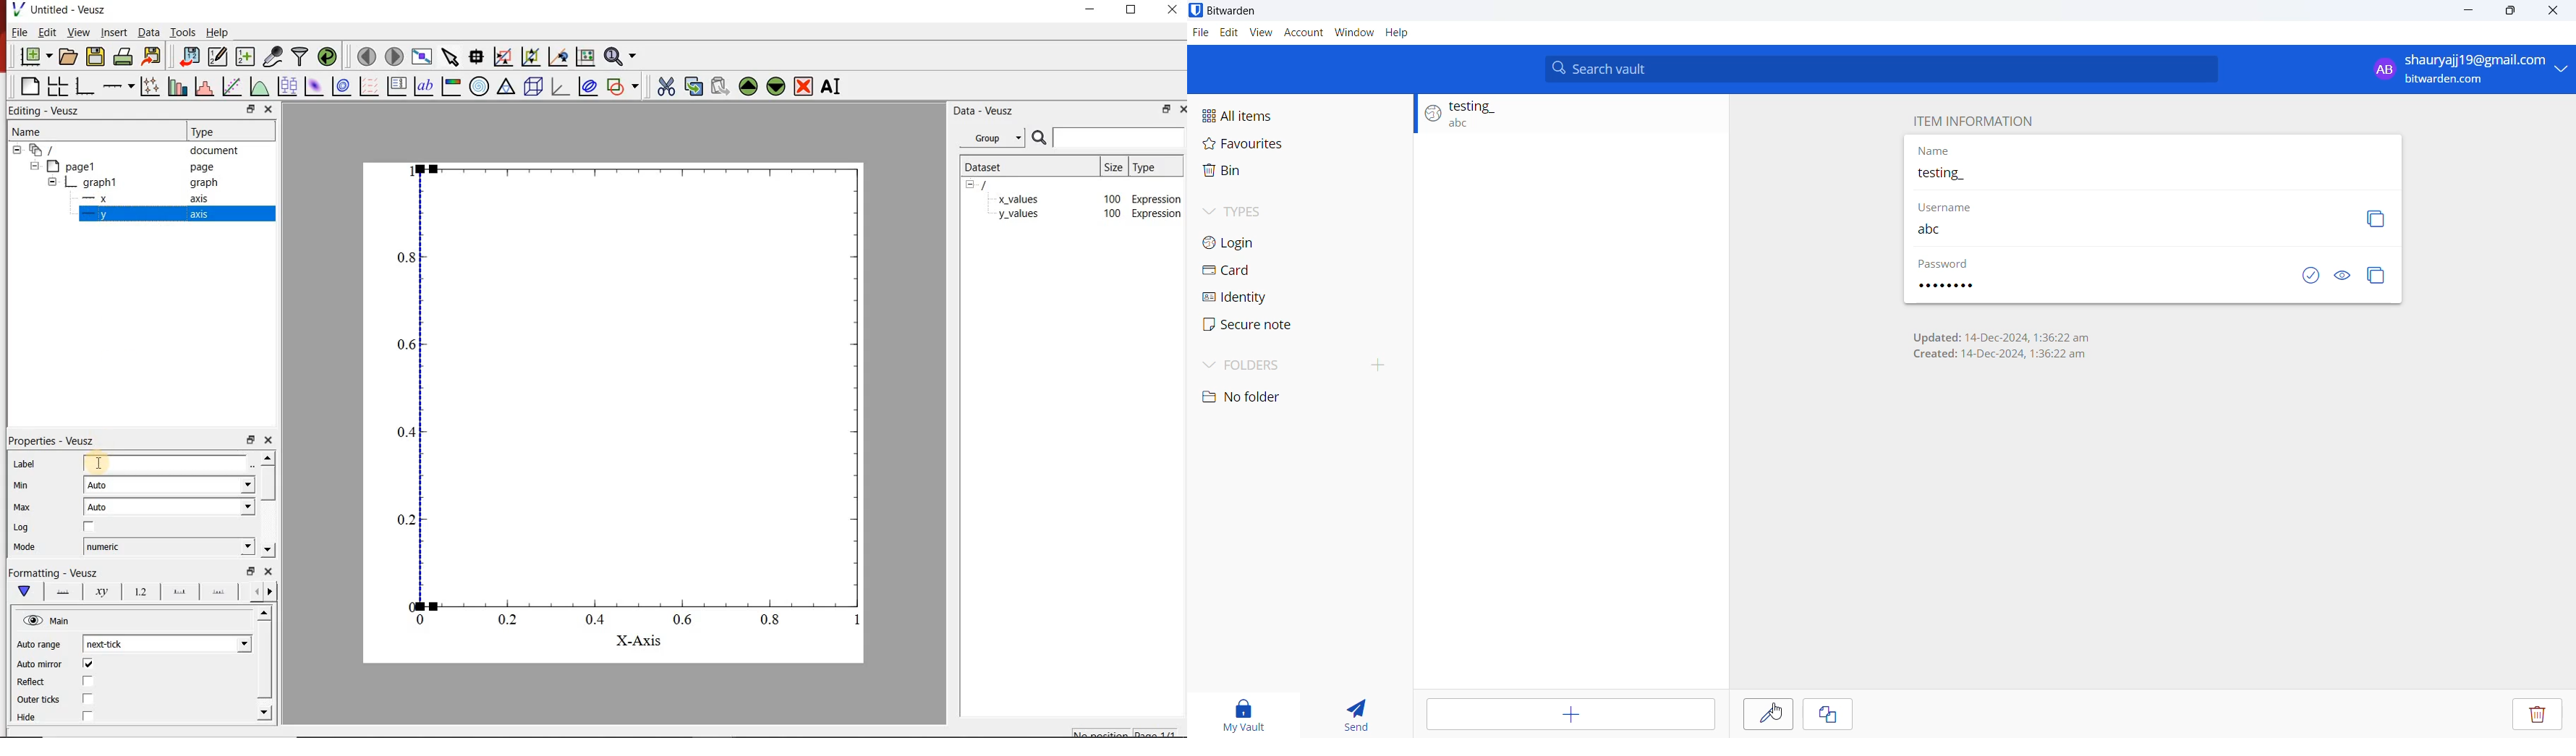  What do you see at coordinates (718, 88) in the screenshot?
I see `paste the selected widget` at bounding box center [718, 88].